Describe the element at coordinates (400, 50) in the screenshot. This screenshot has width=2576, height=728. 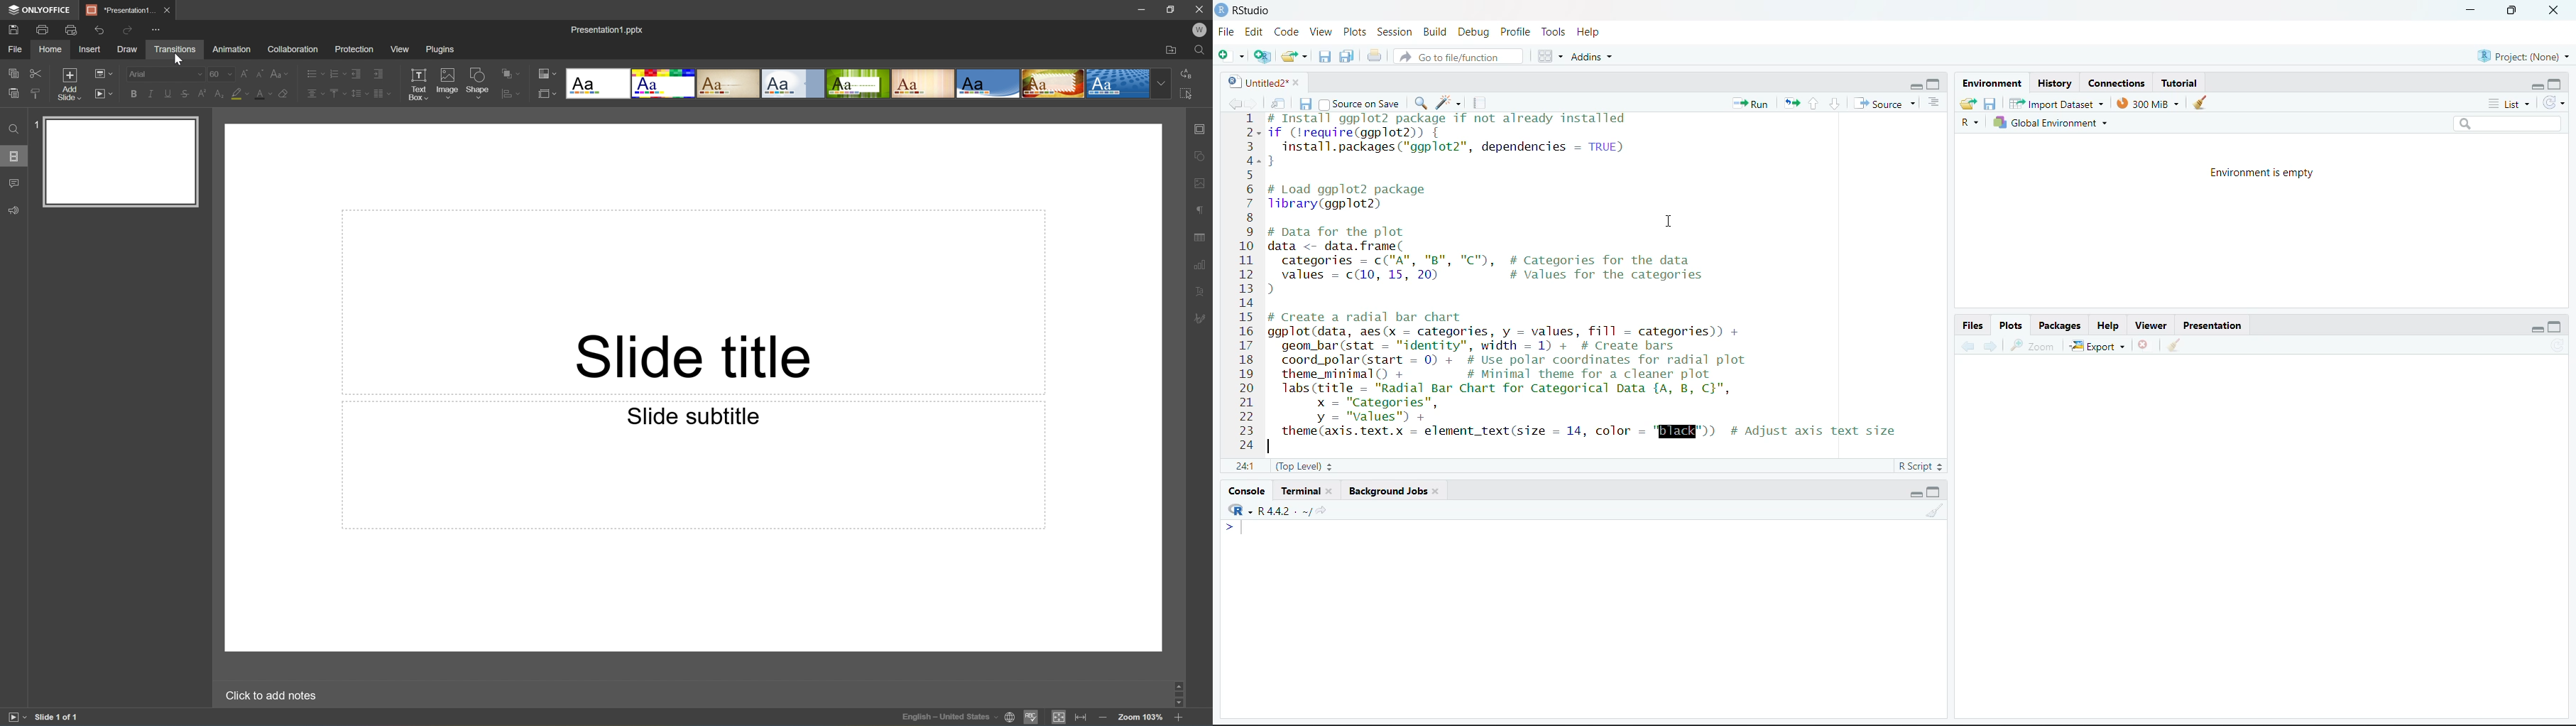
I see `View` at that location.